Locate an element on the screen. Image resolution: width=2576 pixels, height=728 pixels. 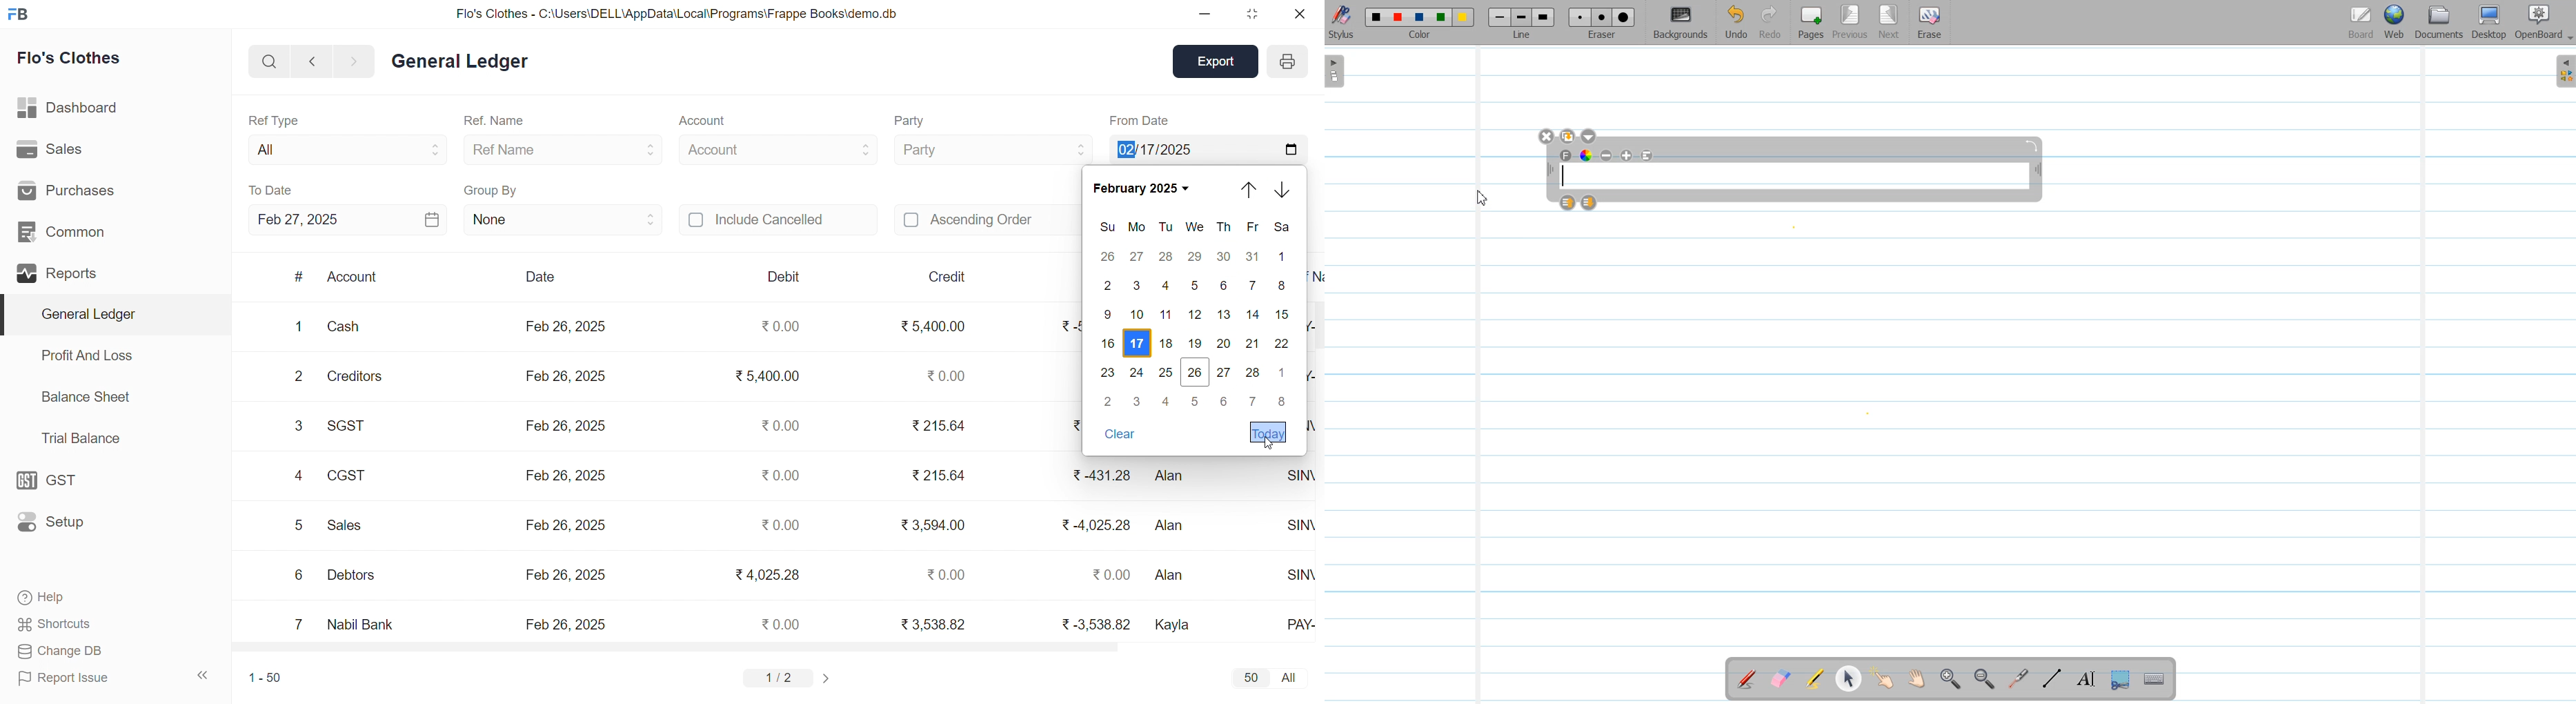
Creditors is located at coordinates (359, 375).